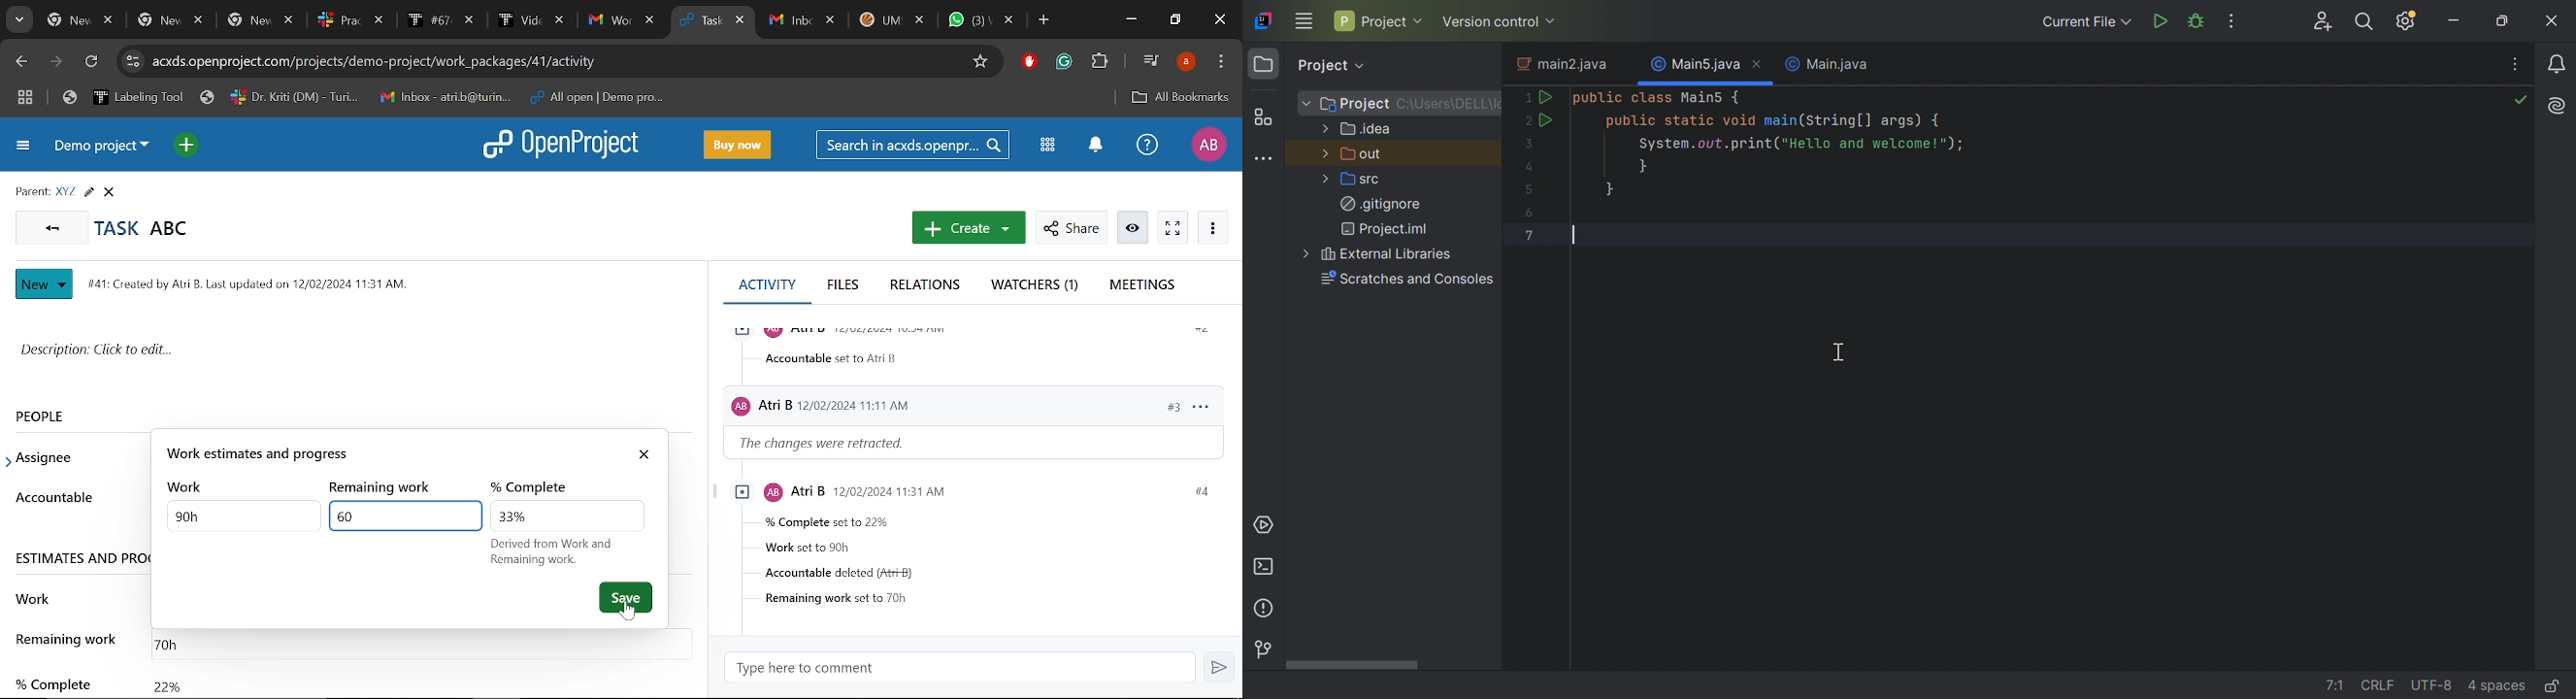 The height and width of the screenshot is (700, 2576). Describe the element at coordinates (1351, 665) in the screenshot. I see `Scroll bar` at that location.